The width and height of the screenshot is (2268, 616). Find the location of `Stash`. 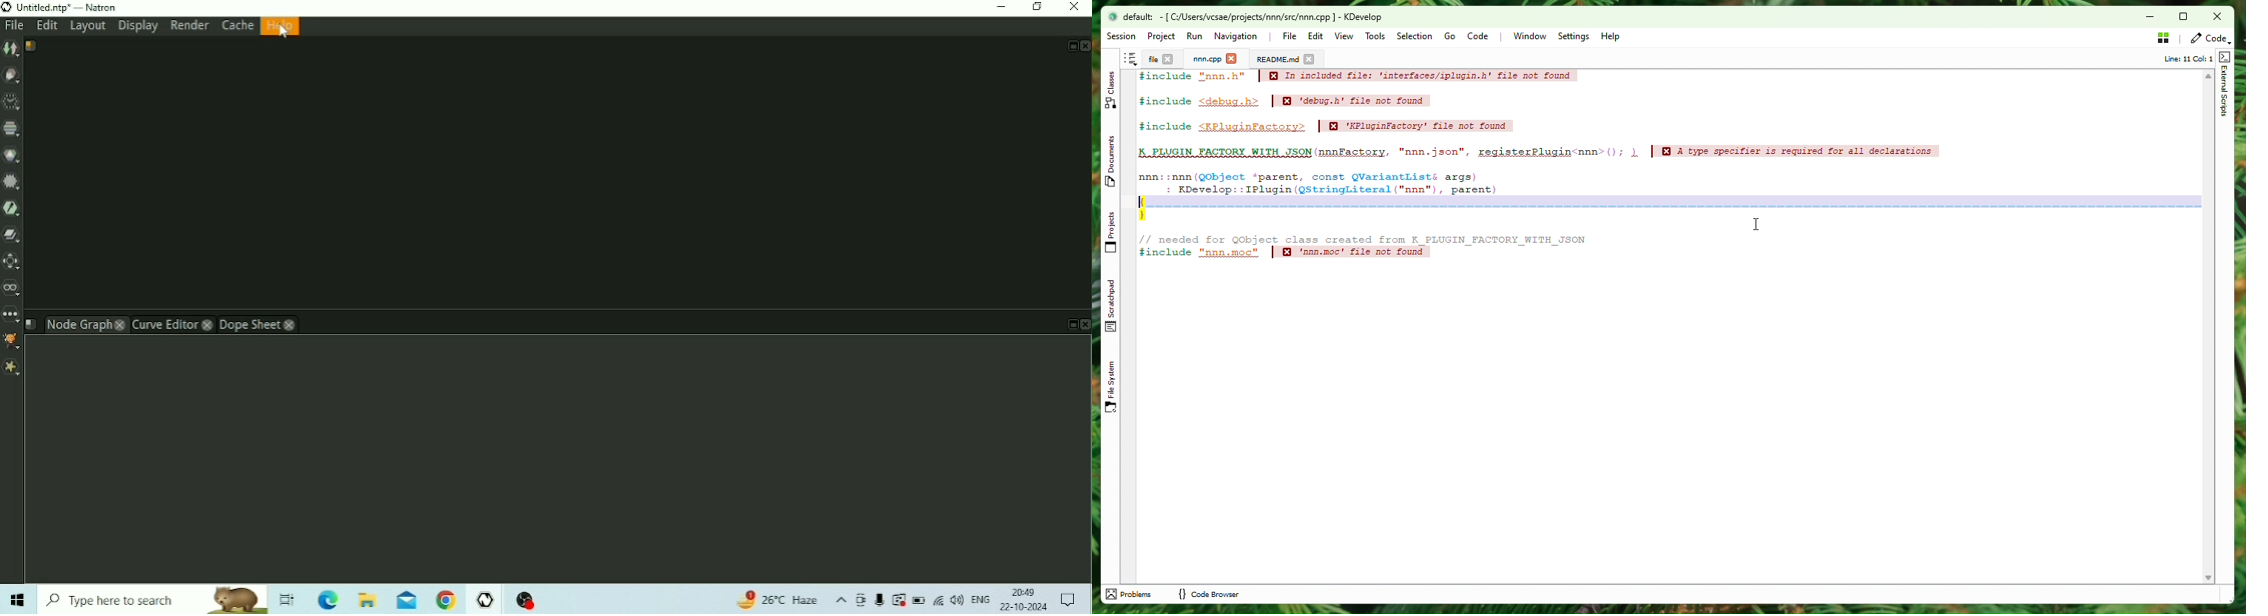

Stash is located at coordinates (2163, 37).